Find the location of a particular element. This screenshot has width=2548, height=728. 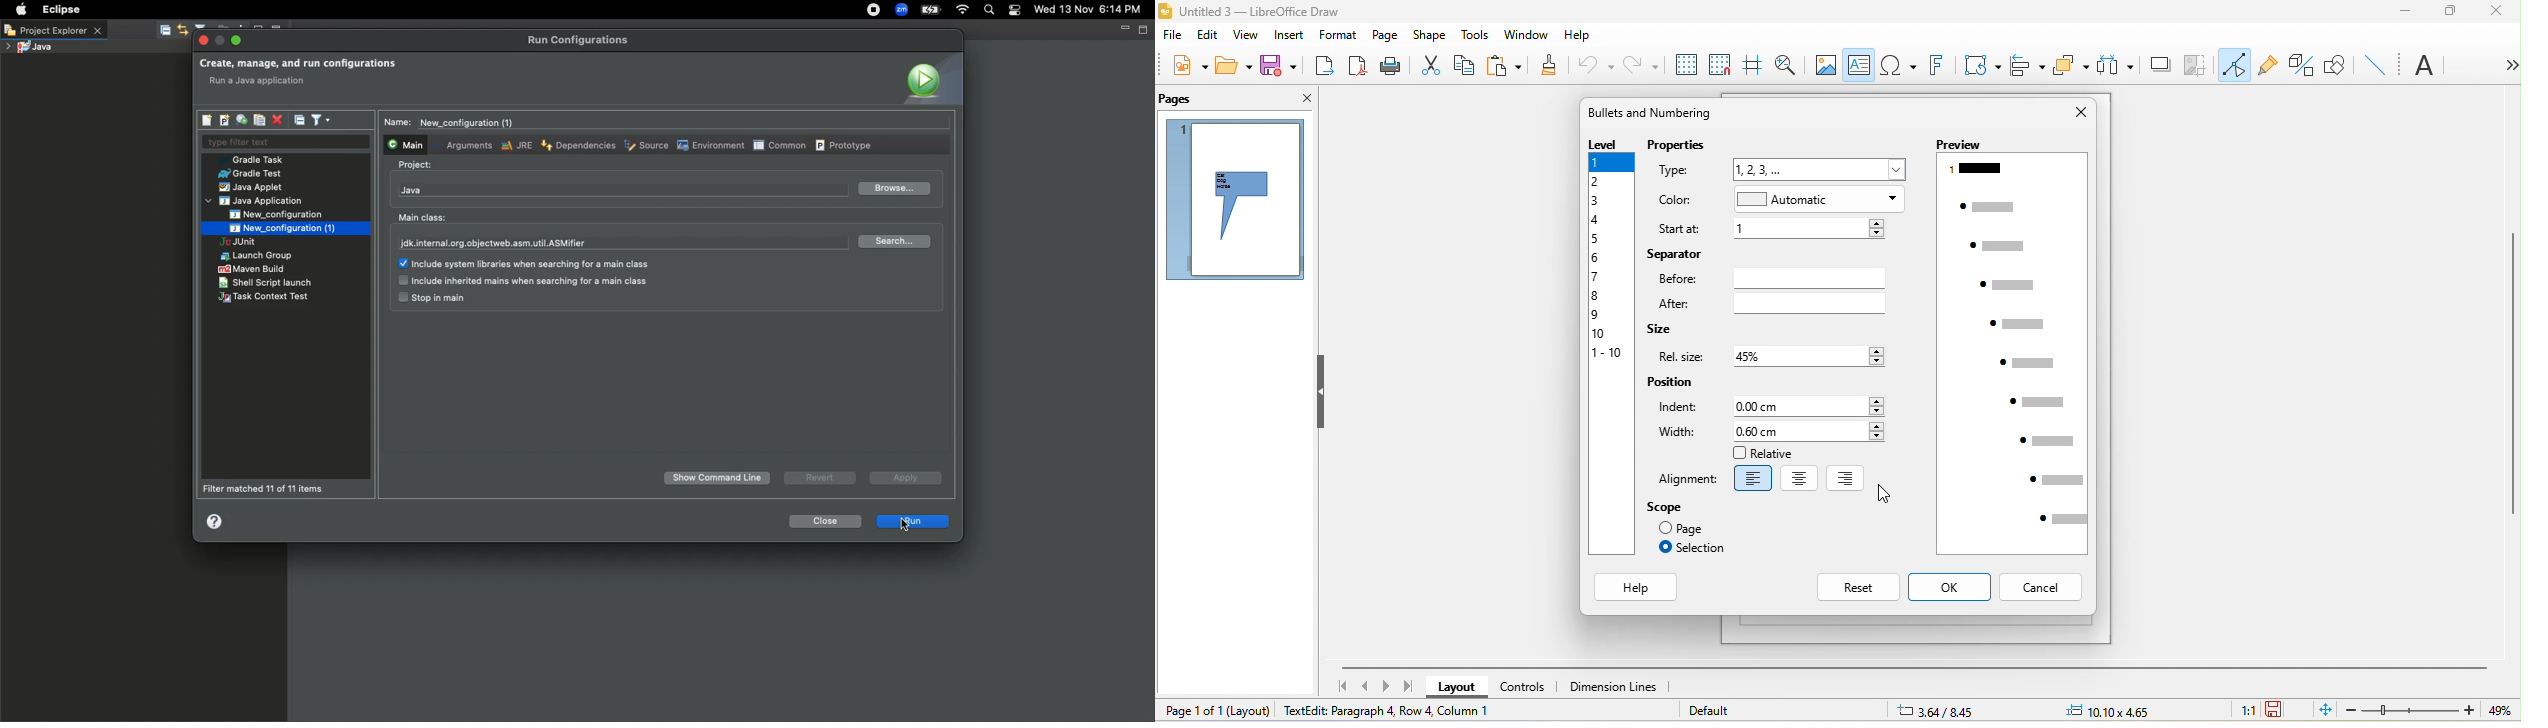

option is located at coordinates (2506, 65).